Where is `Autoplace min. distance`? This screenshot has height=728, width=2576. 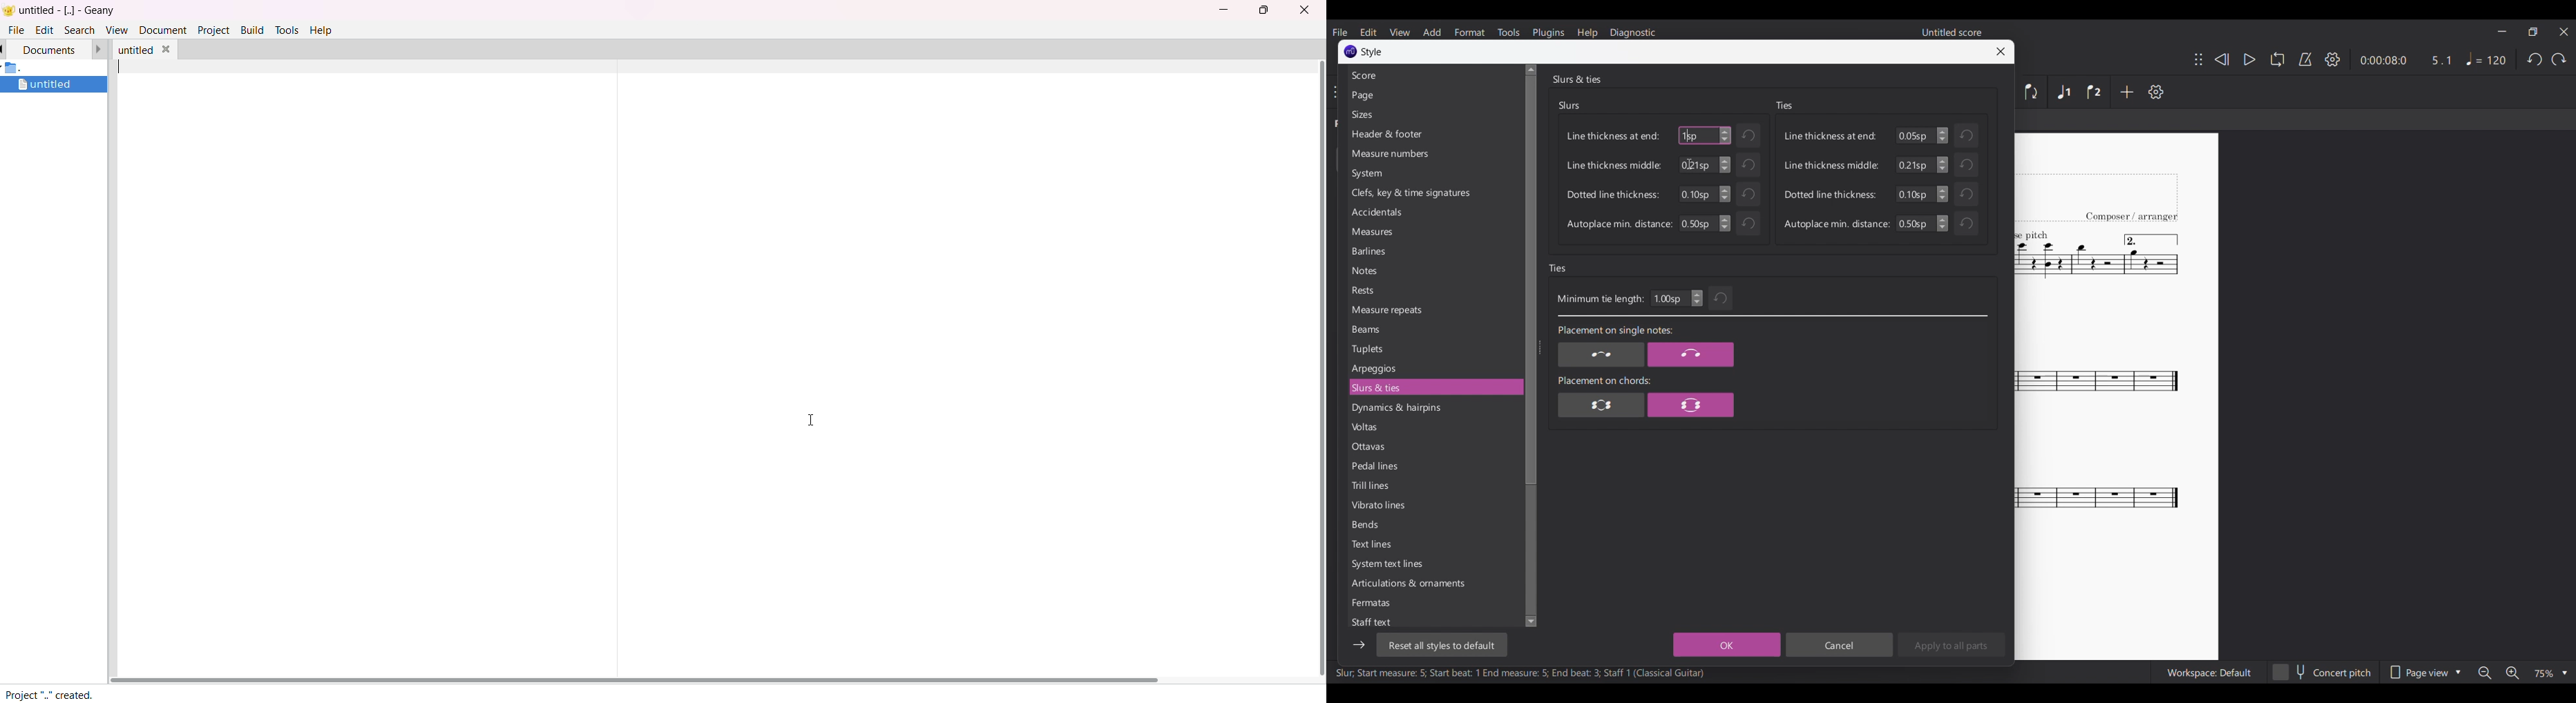
Autoplace min. distance is located at coordinates (1837, 224).